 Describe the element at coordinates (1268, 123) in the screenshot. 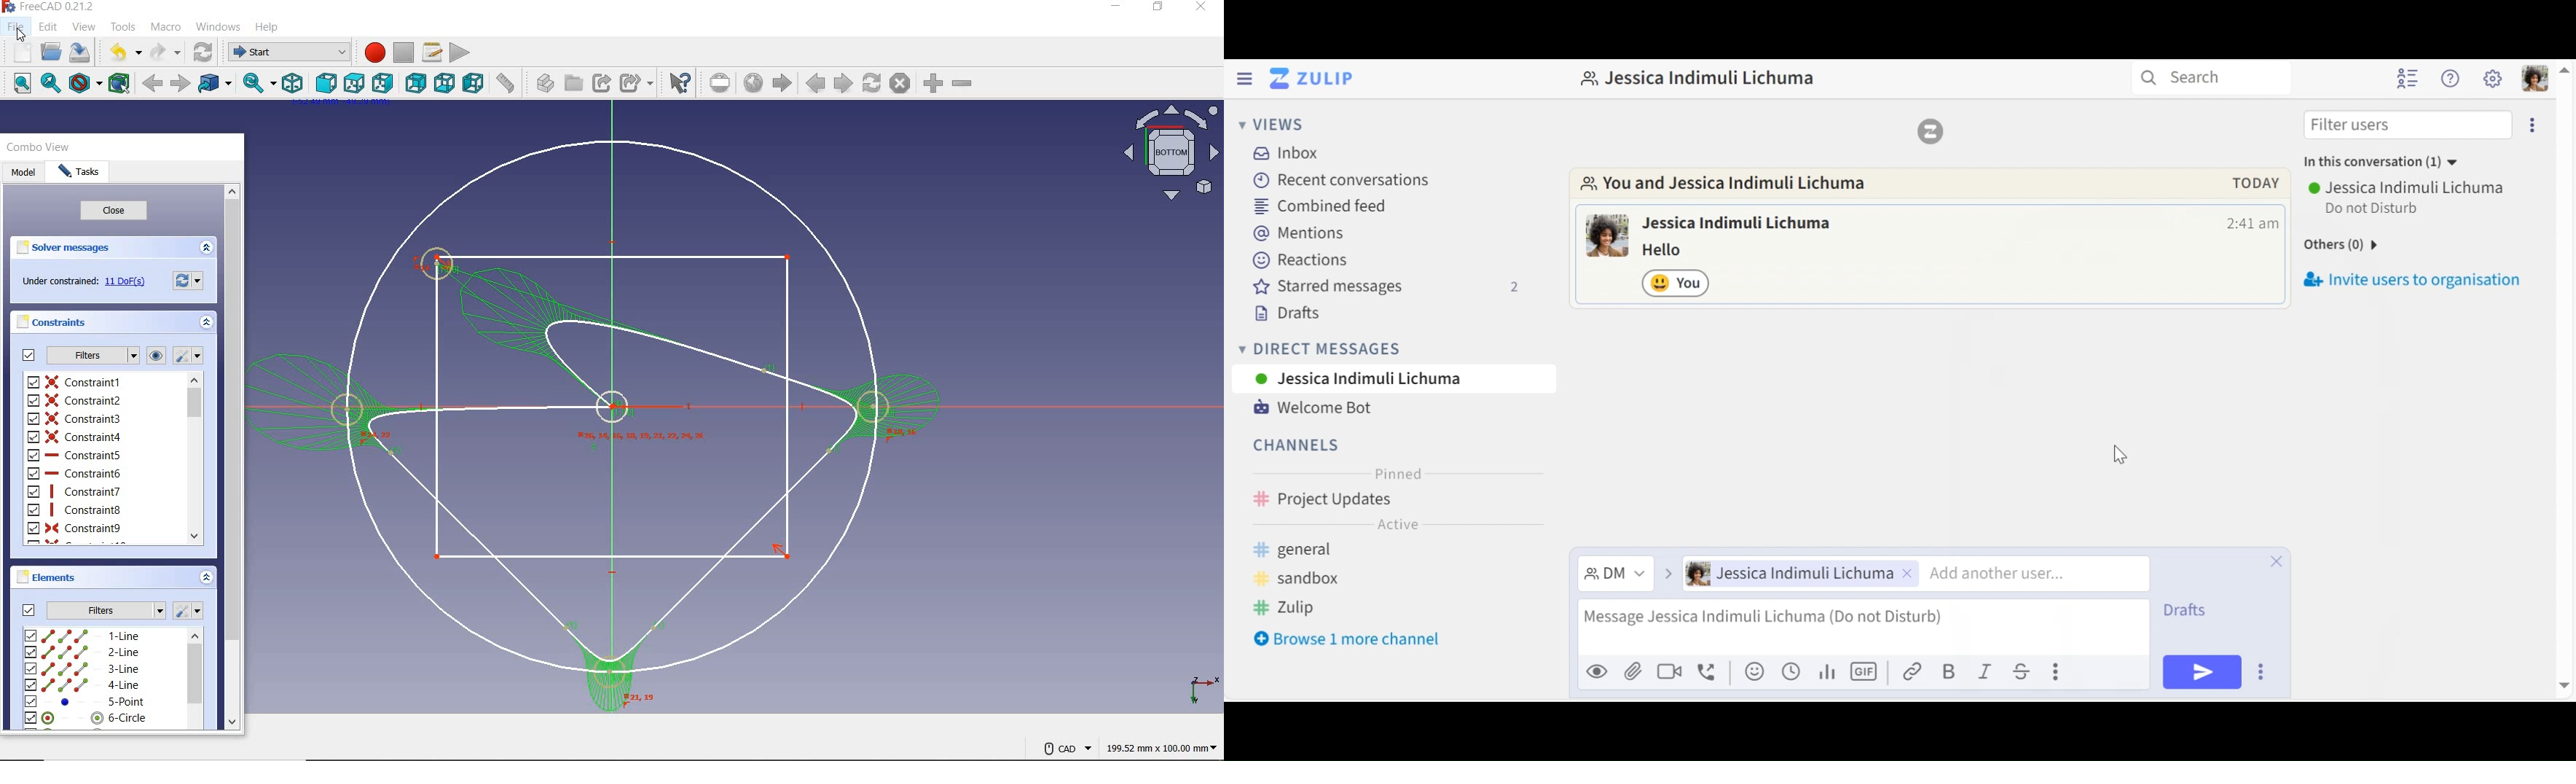

I see `Views` at that location.